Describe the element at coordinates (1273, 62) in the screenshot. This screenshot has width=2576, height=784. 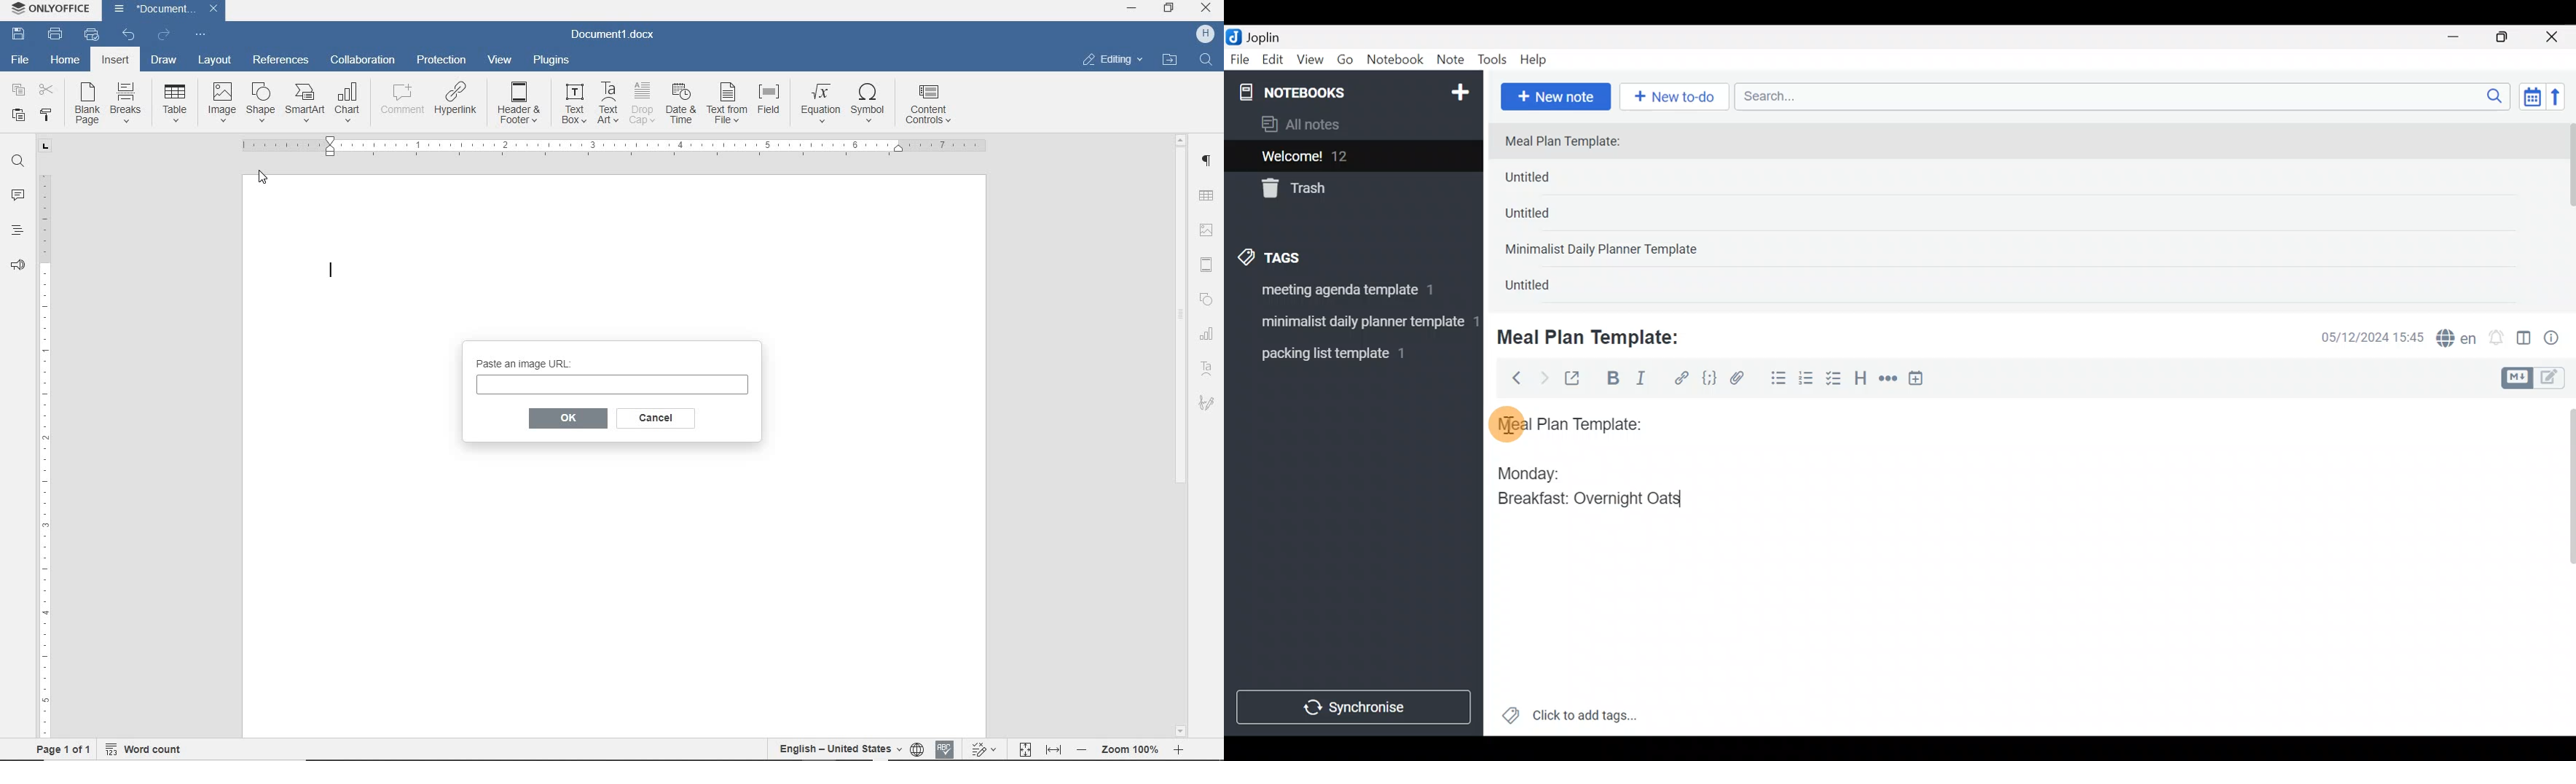
I see `Edit` at that location.